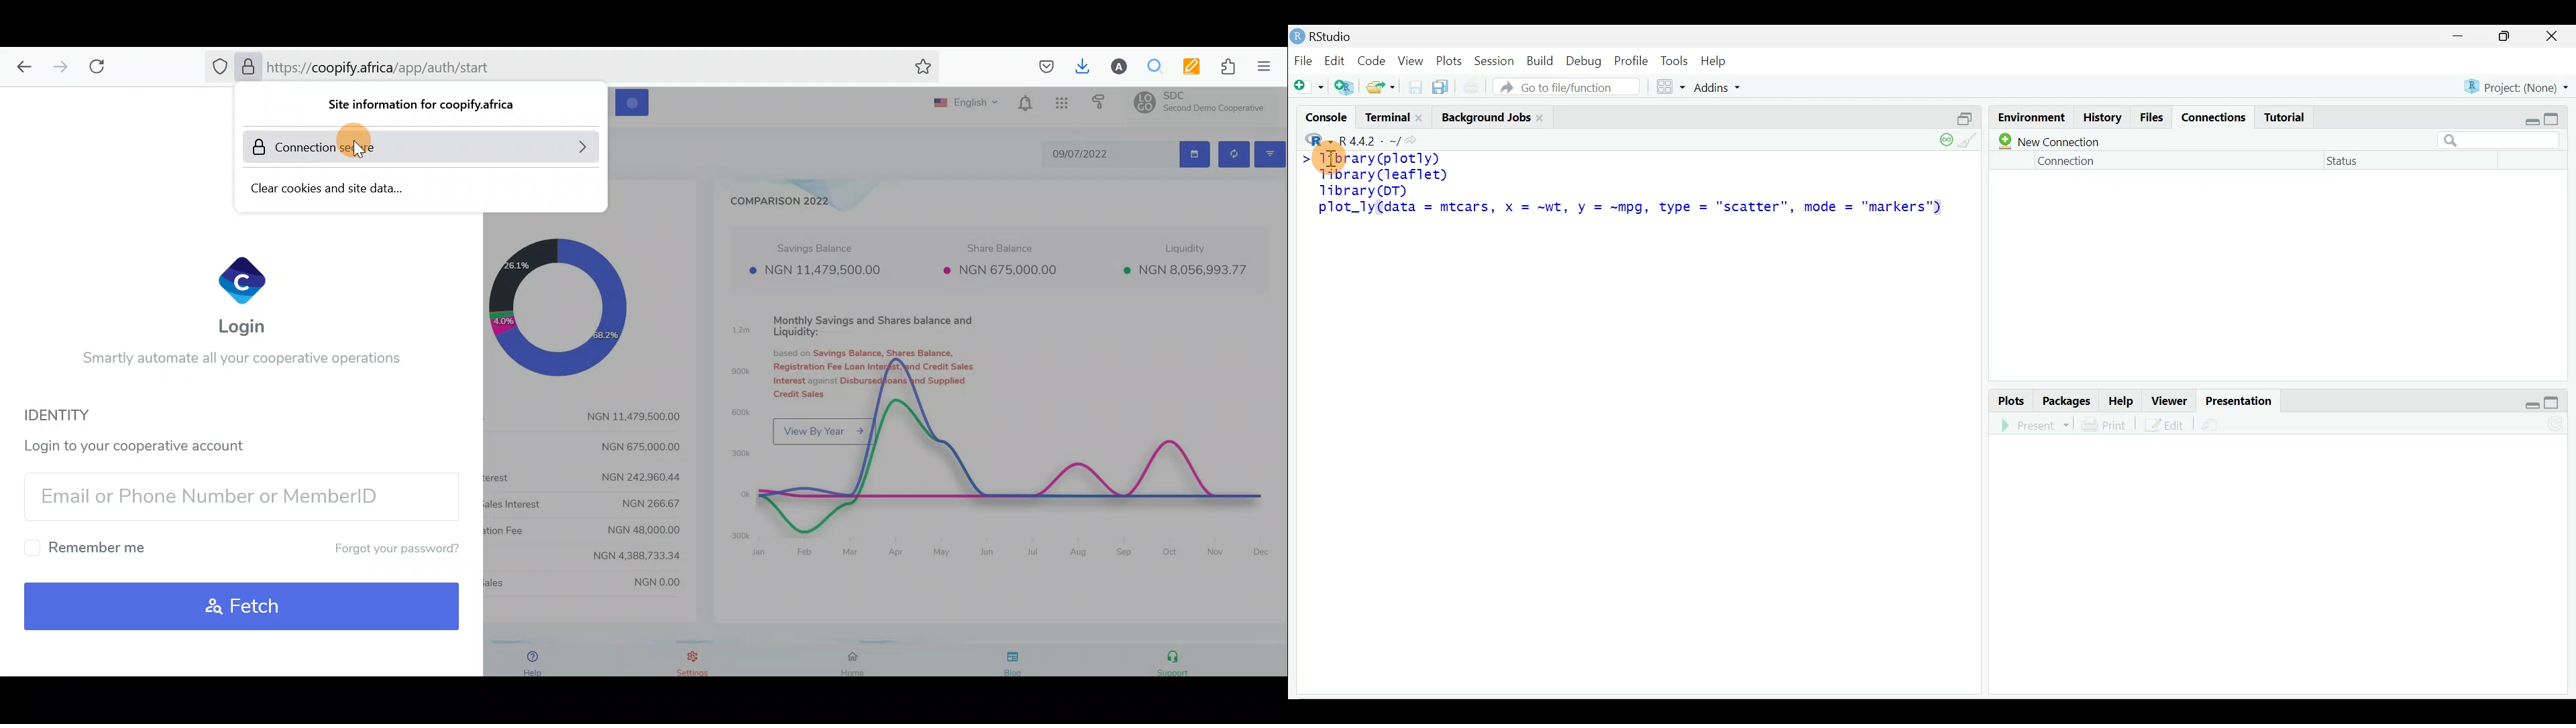 This screenshot has height=728, width=2576. Describe the element at coordinates (76, 414) in the screenshot. I see `Identity` at that location.